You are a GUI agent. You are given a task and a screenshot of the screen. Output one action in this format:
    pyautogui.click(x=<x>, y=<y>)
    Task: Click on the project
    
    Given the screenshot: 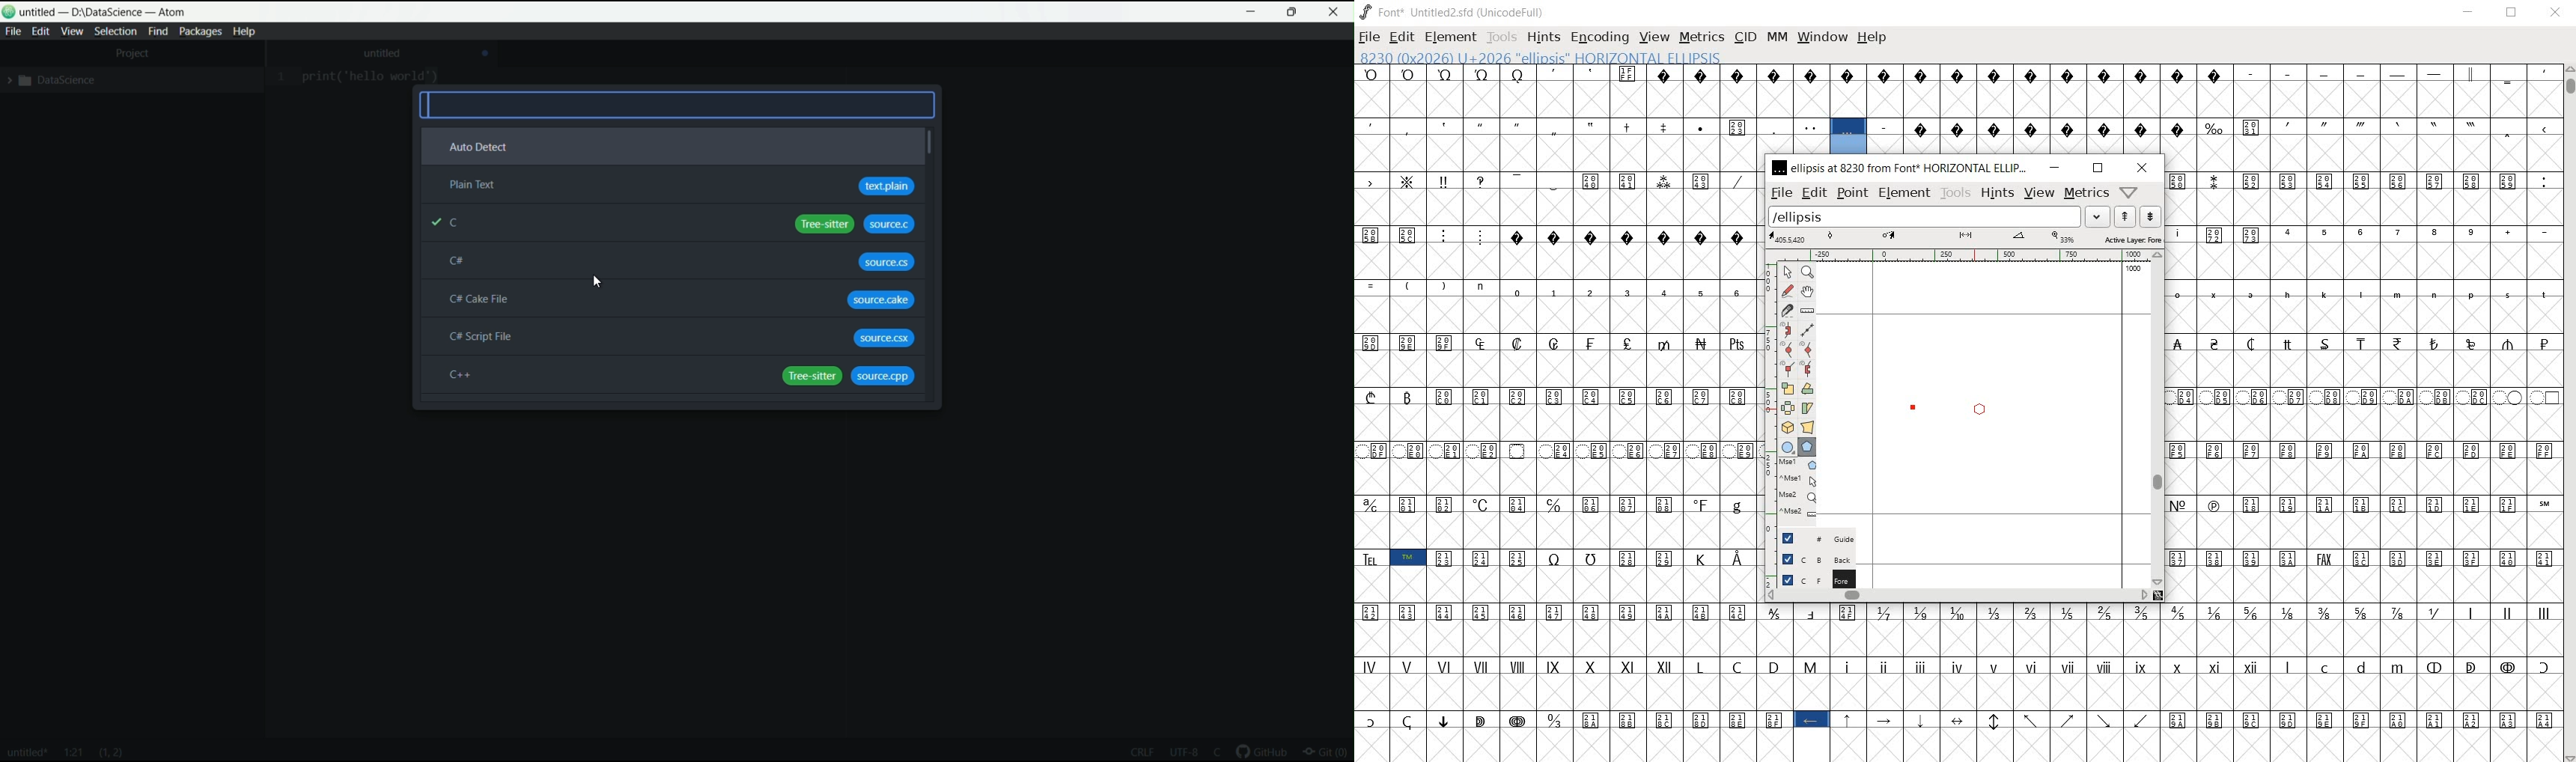 What is the action you would take?
    pyautogui.click(x=134, y=52)
    